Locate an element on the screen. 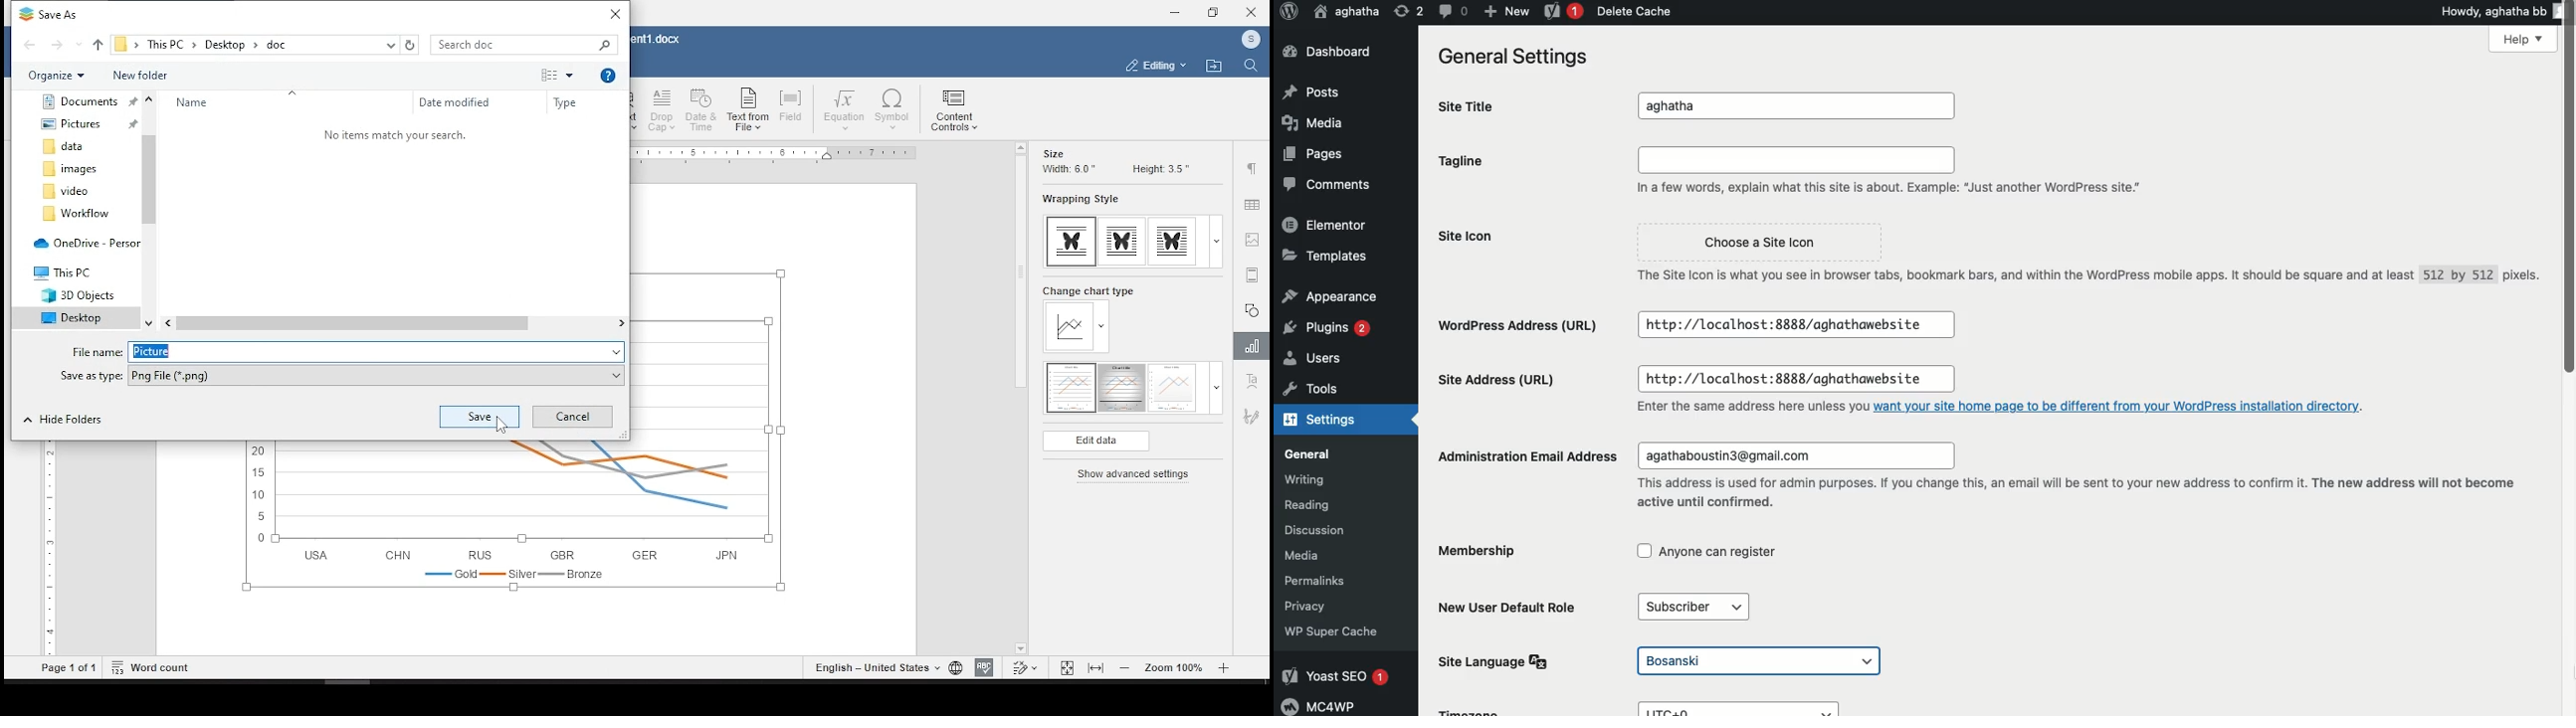 The height and width of the screenshot is (728, 2576). equation is located at coordinates (845, 109).